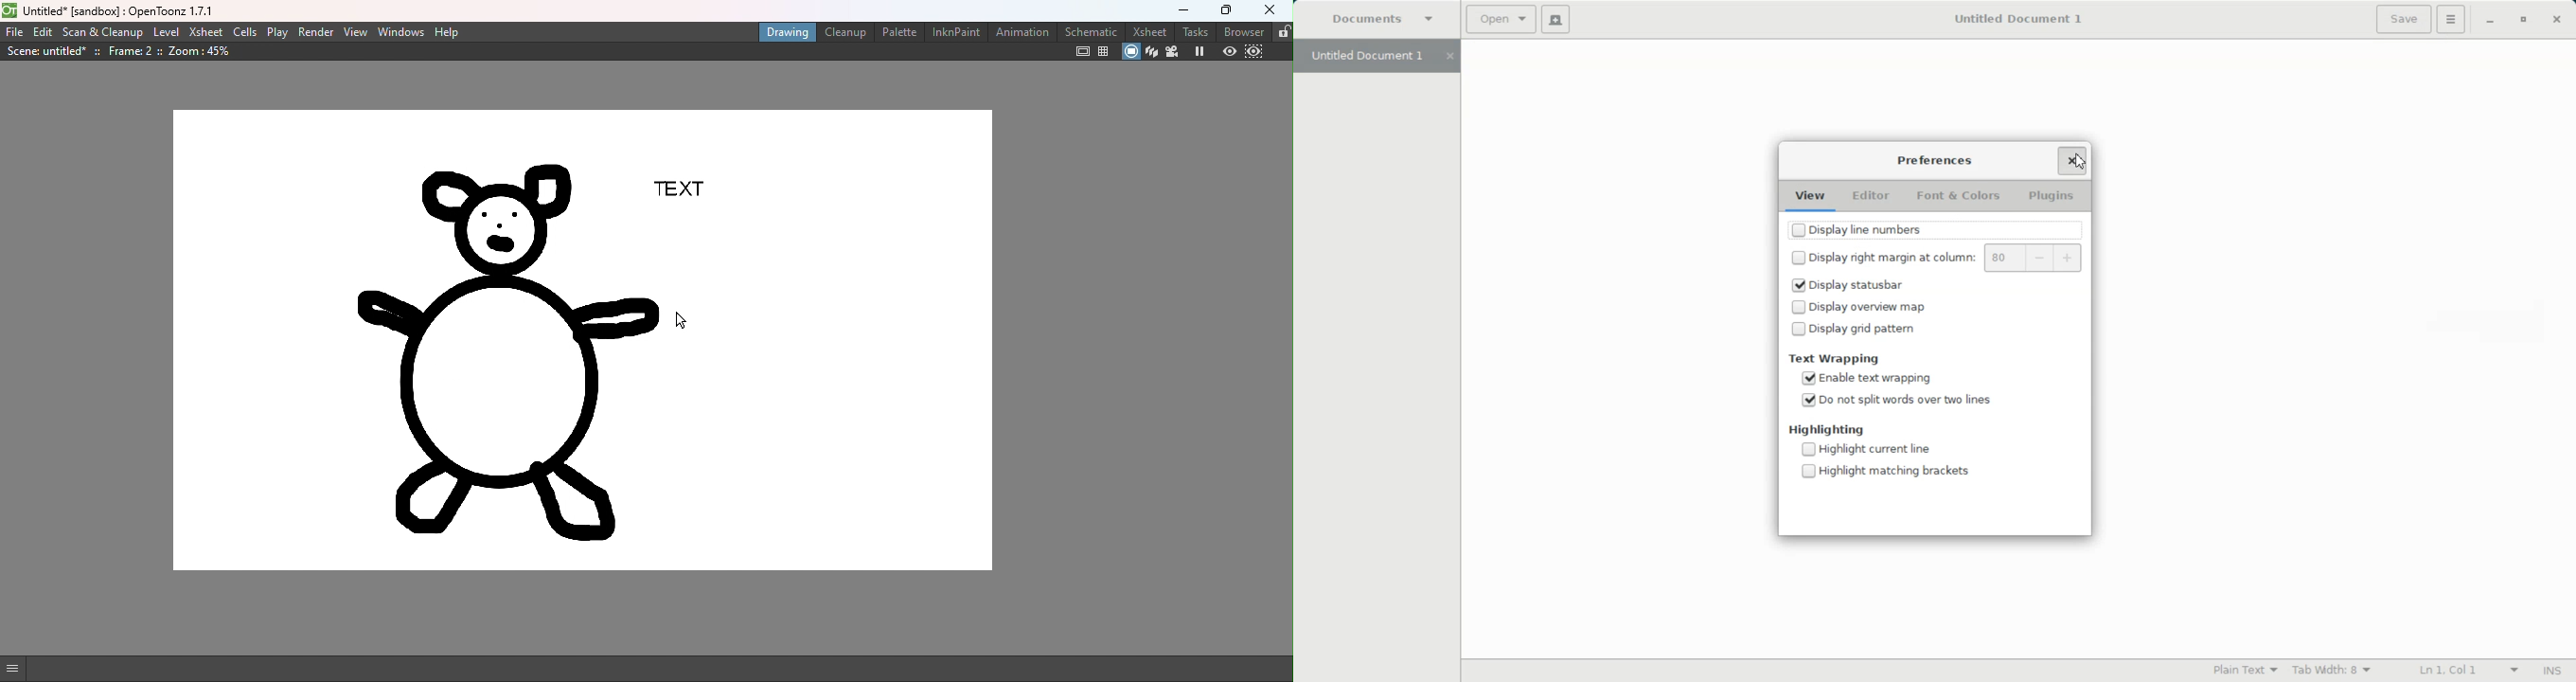 The height and width of the screenshot is (700, 2576). What do you see at coordinates (14, 29) in the screenshot?
I see `File` at bounding box center [14, 29].